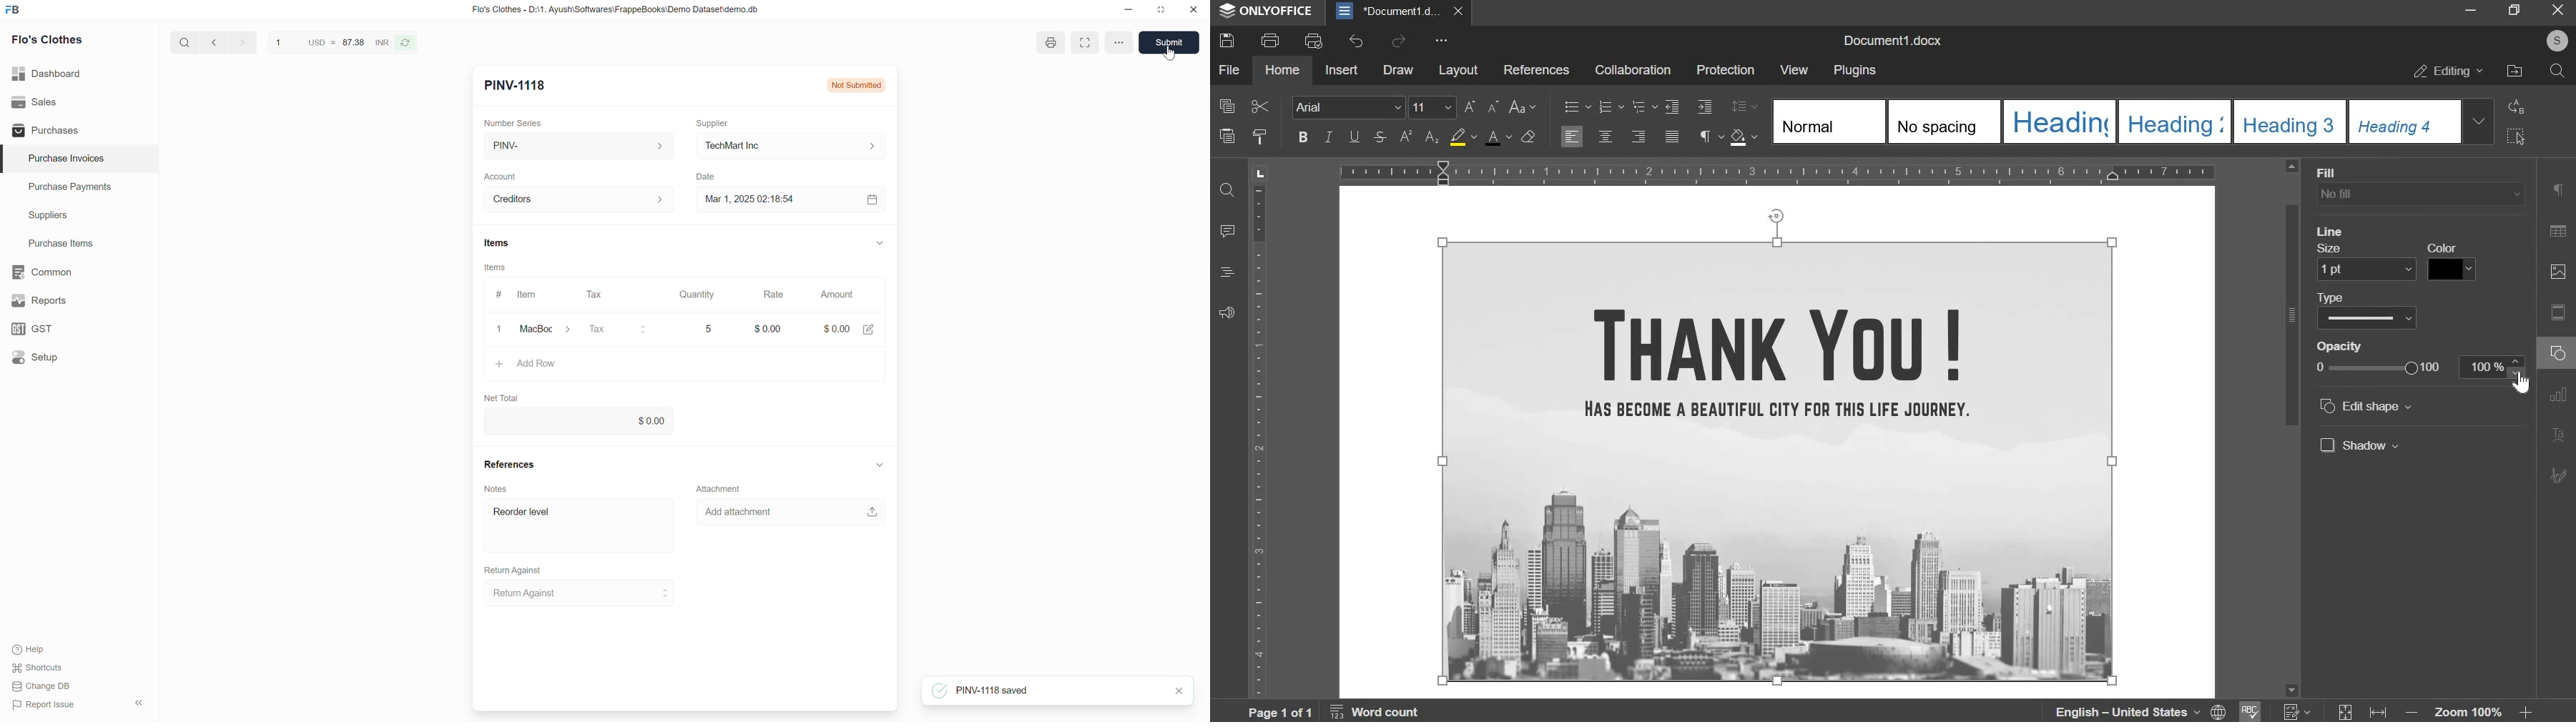 This screenshot has width=2576, height=728. Describe the element at coordinates (623, 330) in the screenshot. I see `Tax` at that location.